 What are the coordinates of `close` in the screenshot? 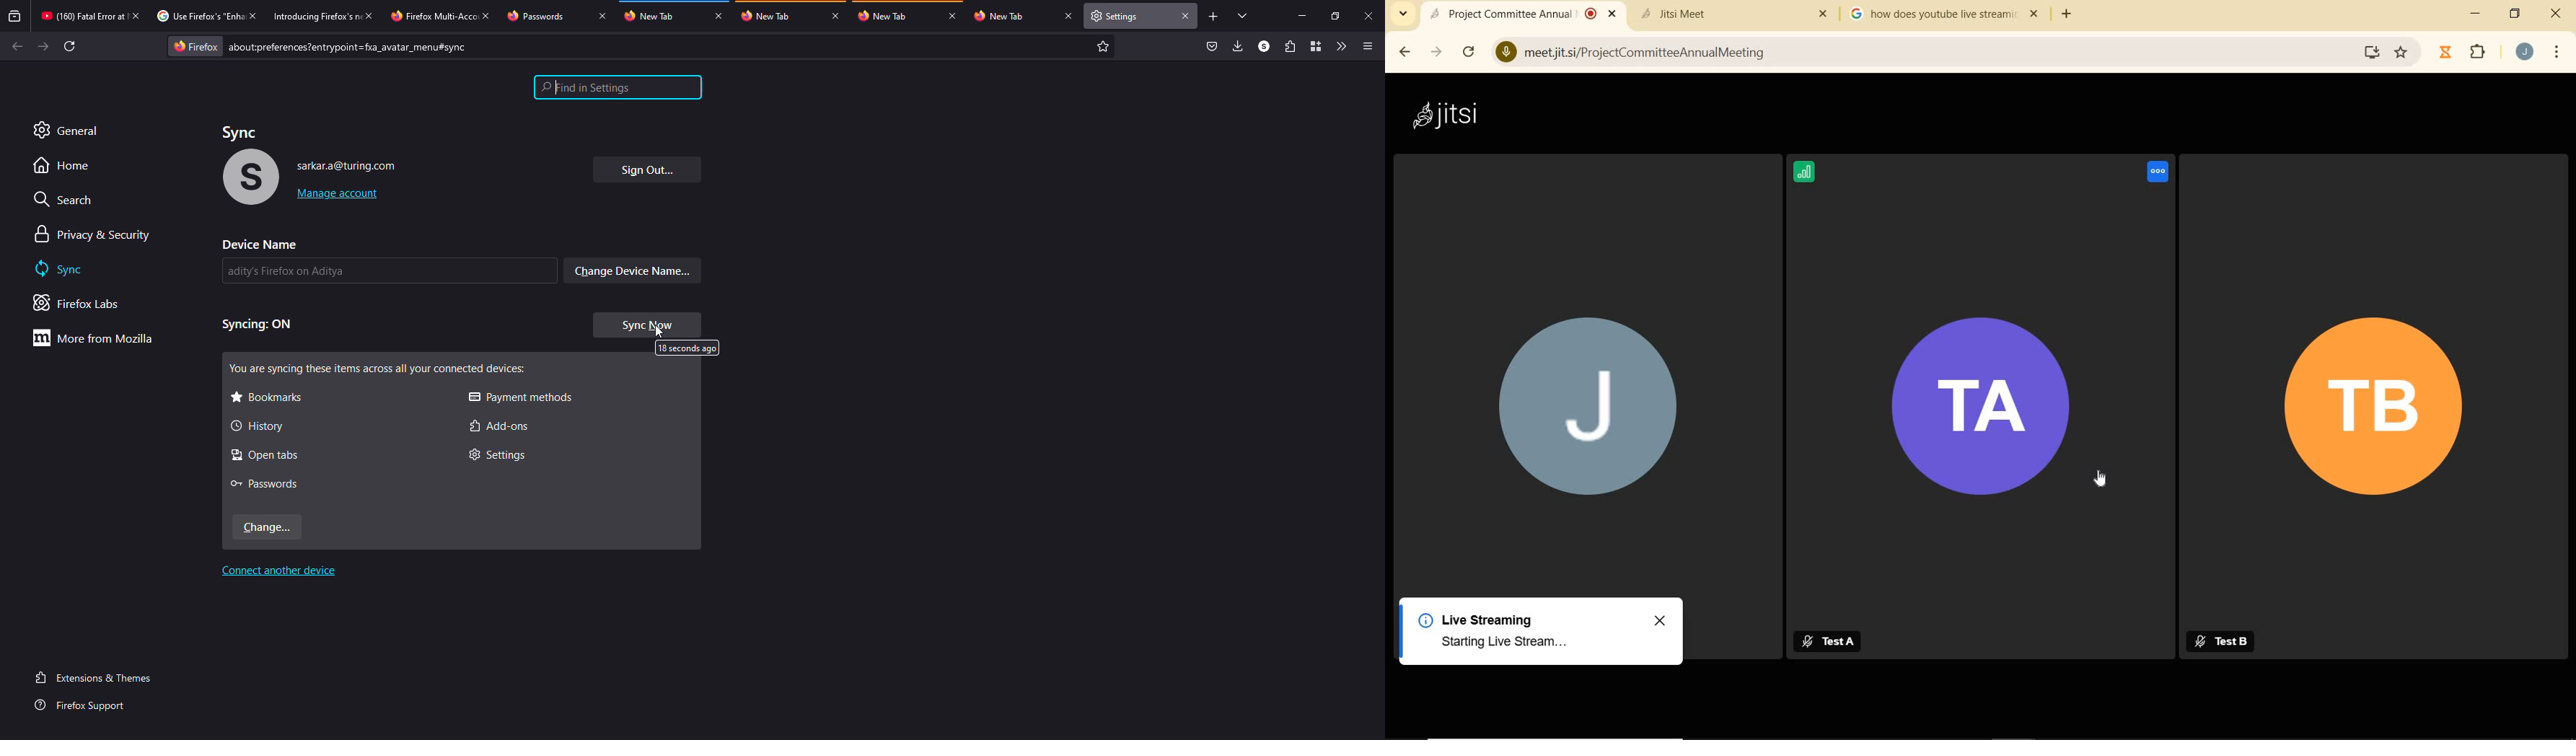 It's located at (1070, 15).